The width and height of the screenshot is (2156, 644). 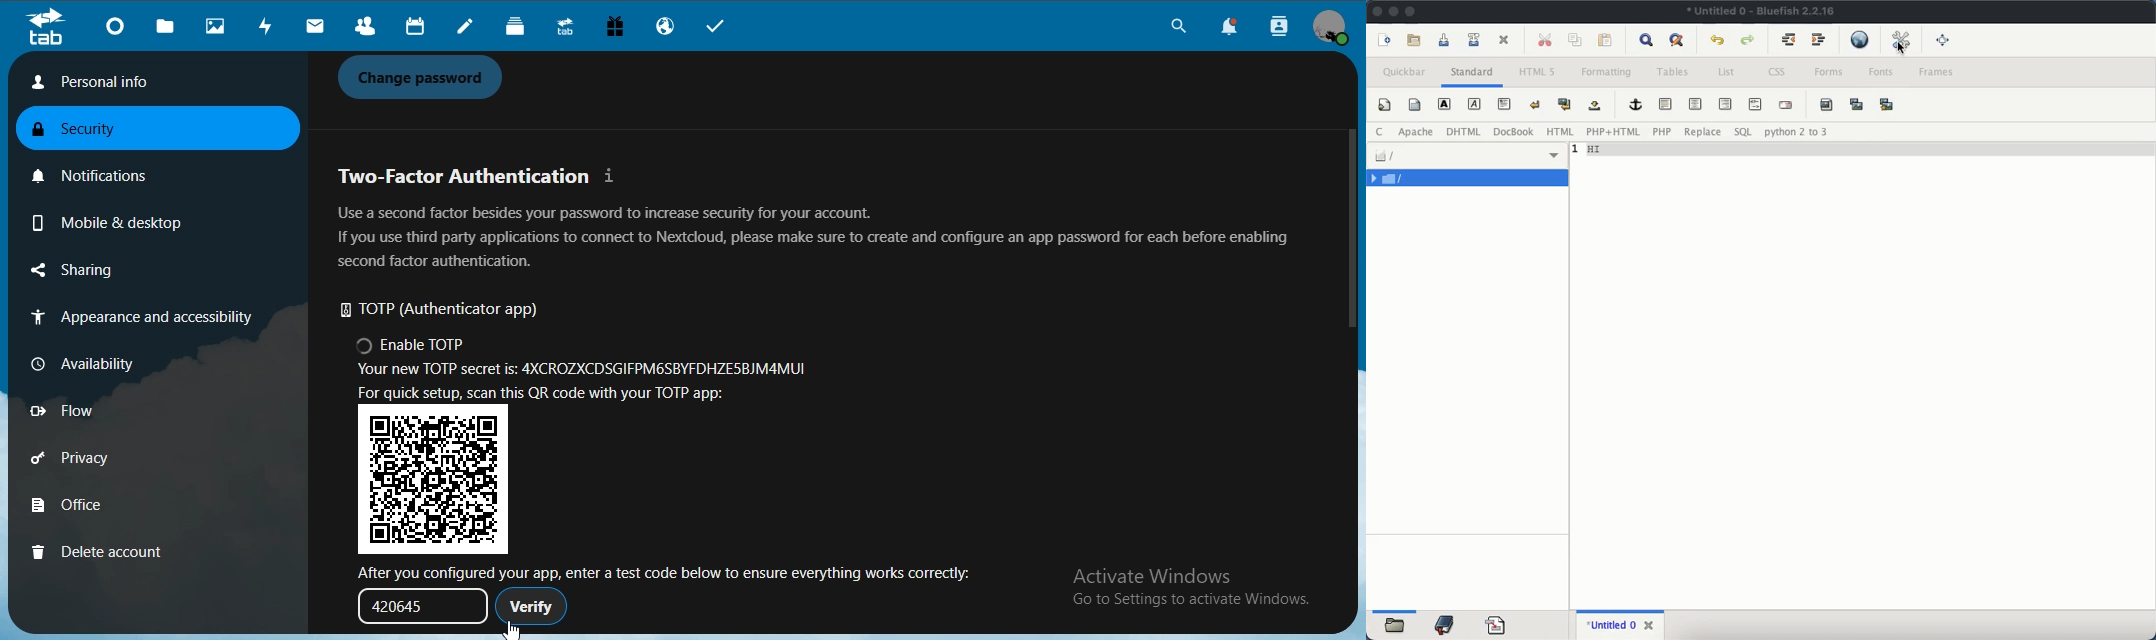 I want to click on notifications, so click(x=1236, y=28).